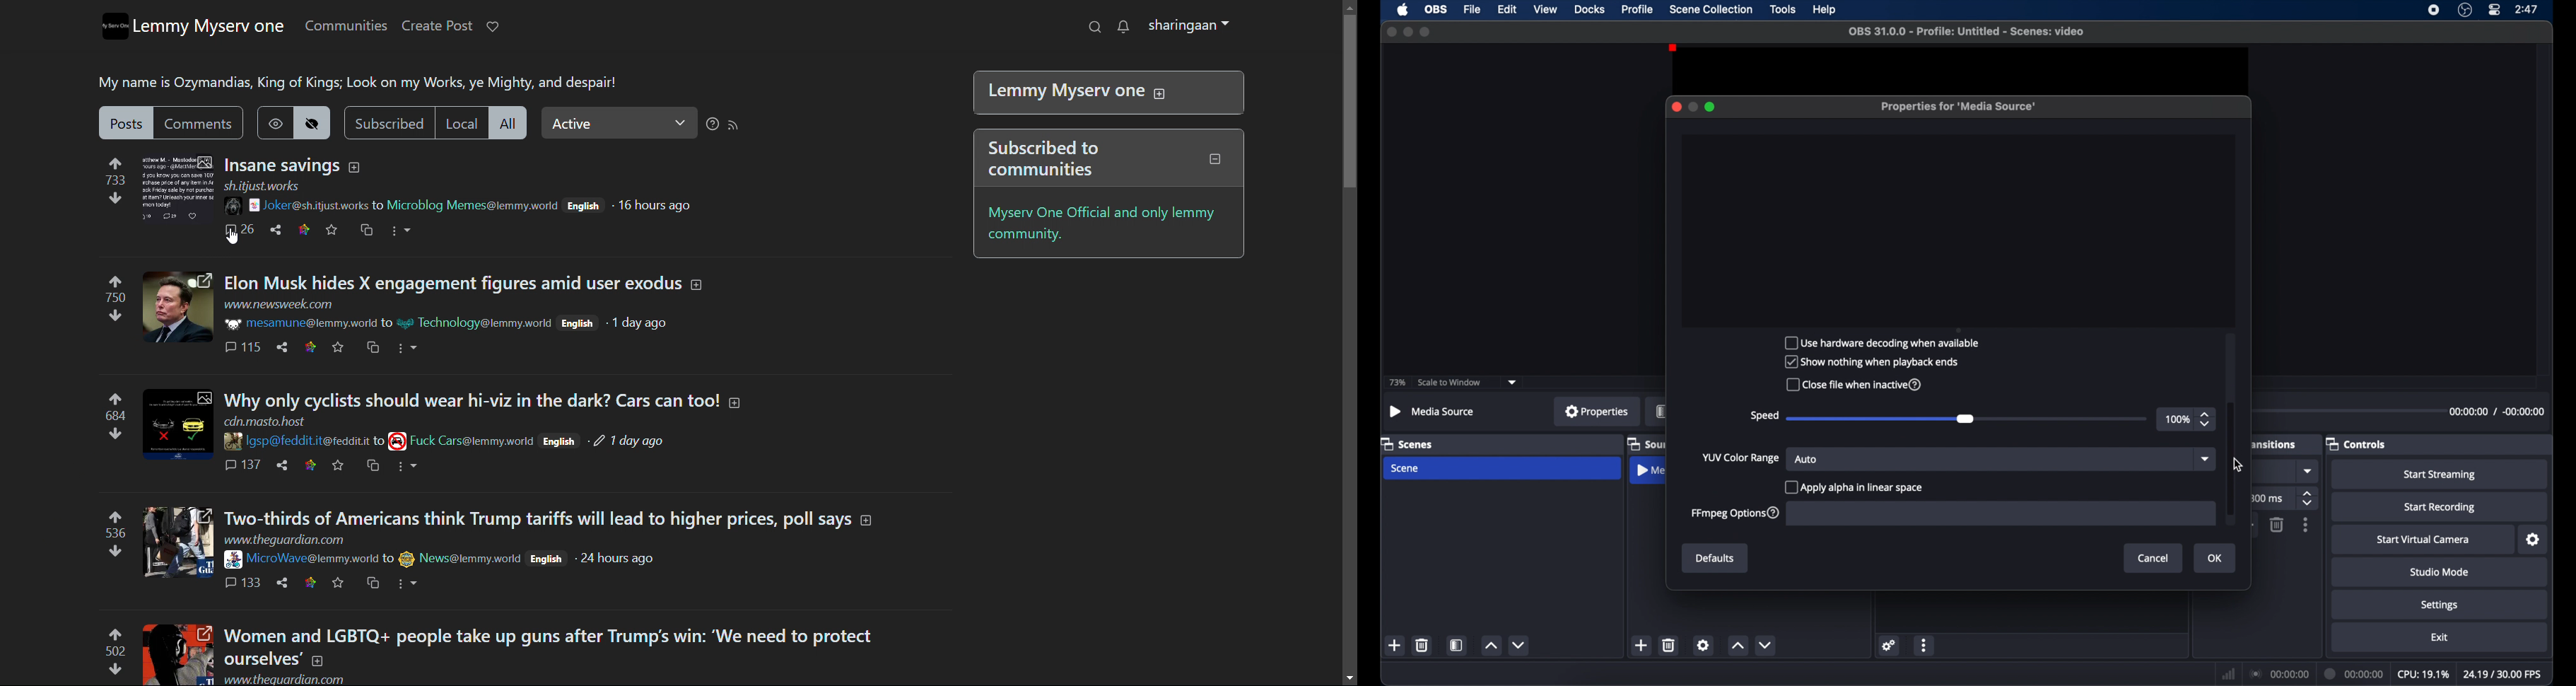  What do you see at coordinates (1590, 10) in the screenshot?
I see `docks` at bounding box center [1590, 10].